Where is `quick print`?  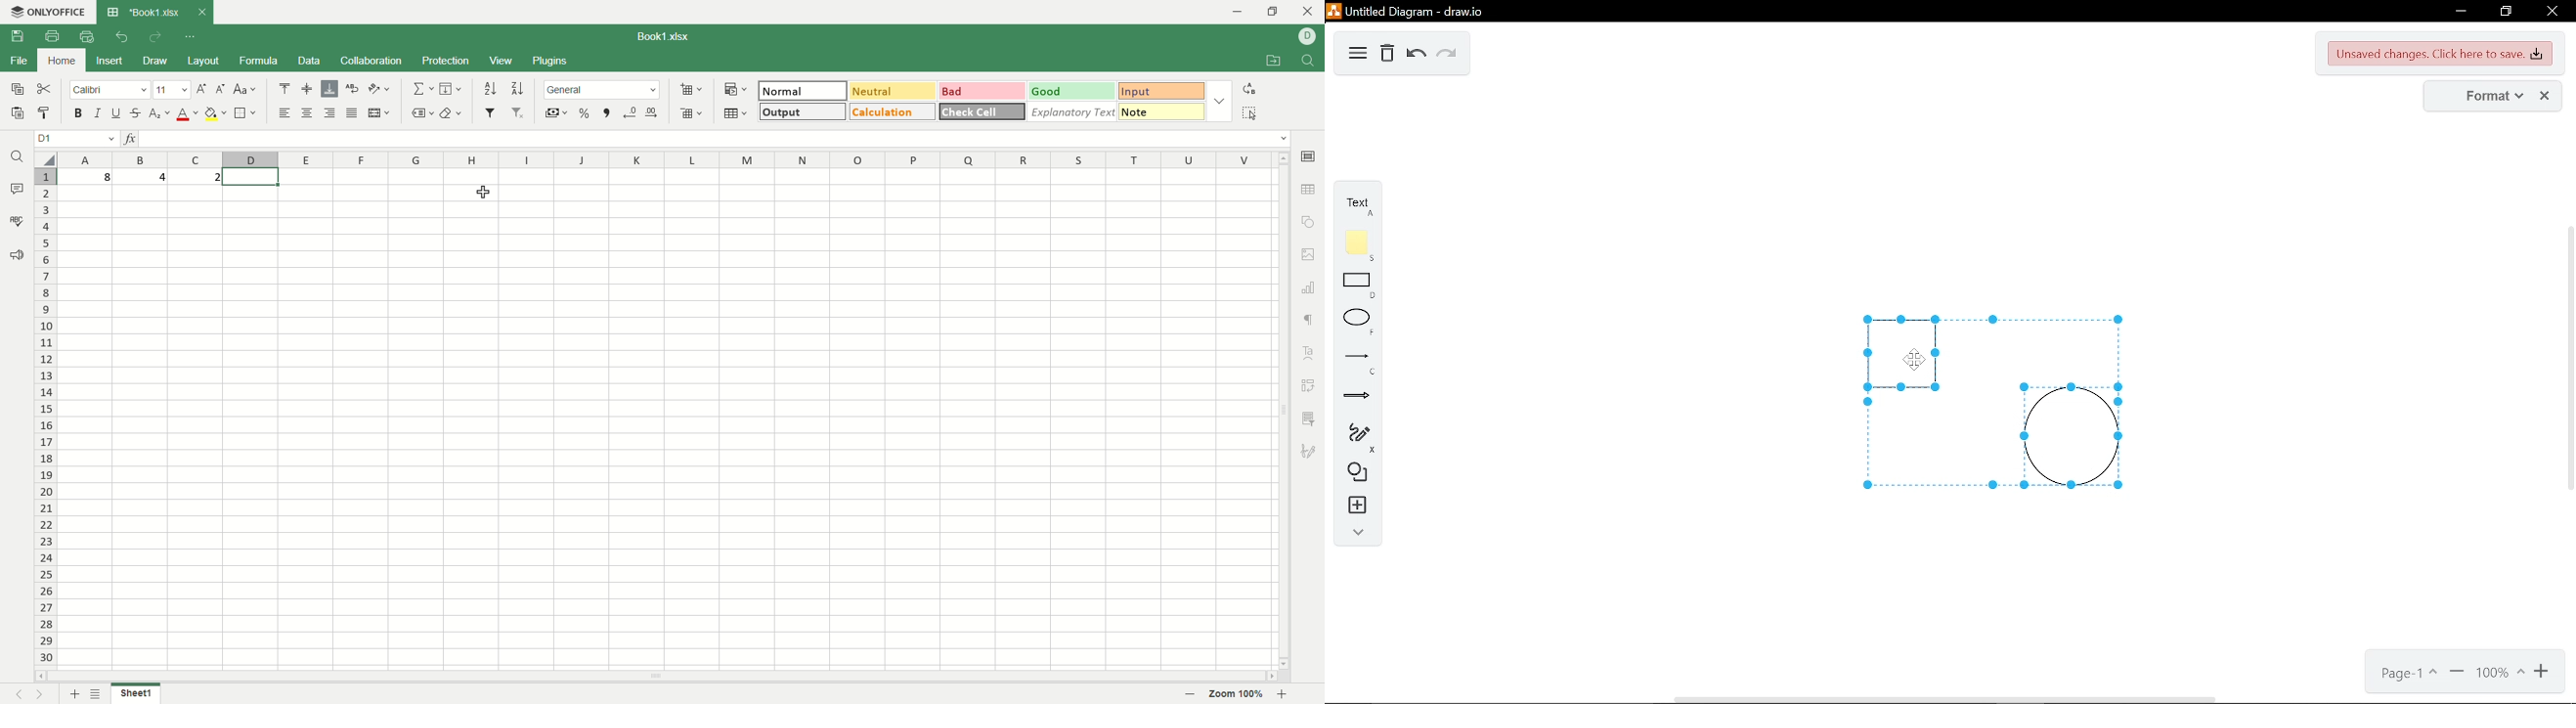
quick print is located at coordinates (85, 37).